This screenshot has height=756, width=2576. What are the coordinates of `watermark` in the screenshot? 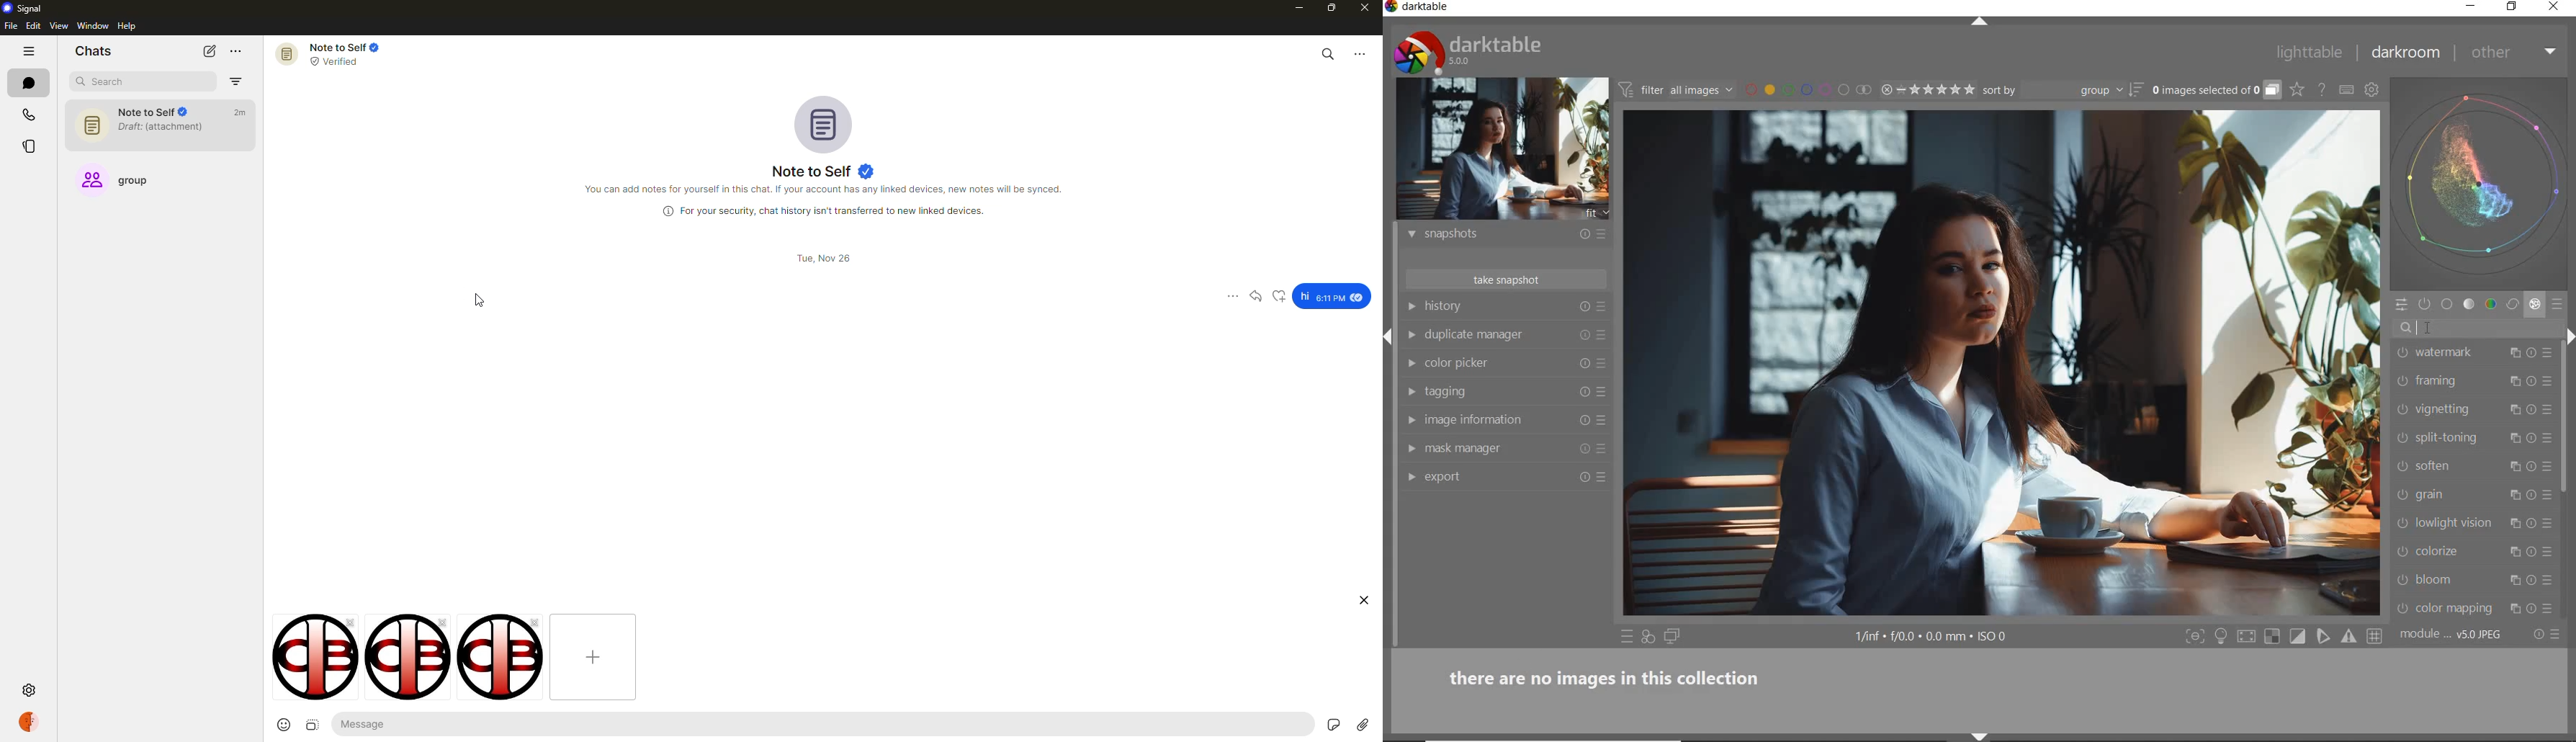 It's located at (2459, 352).